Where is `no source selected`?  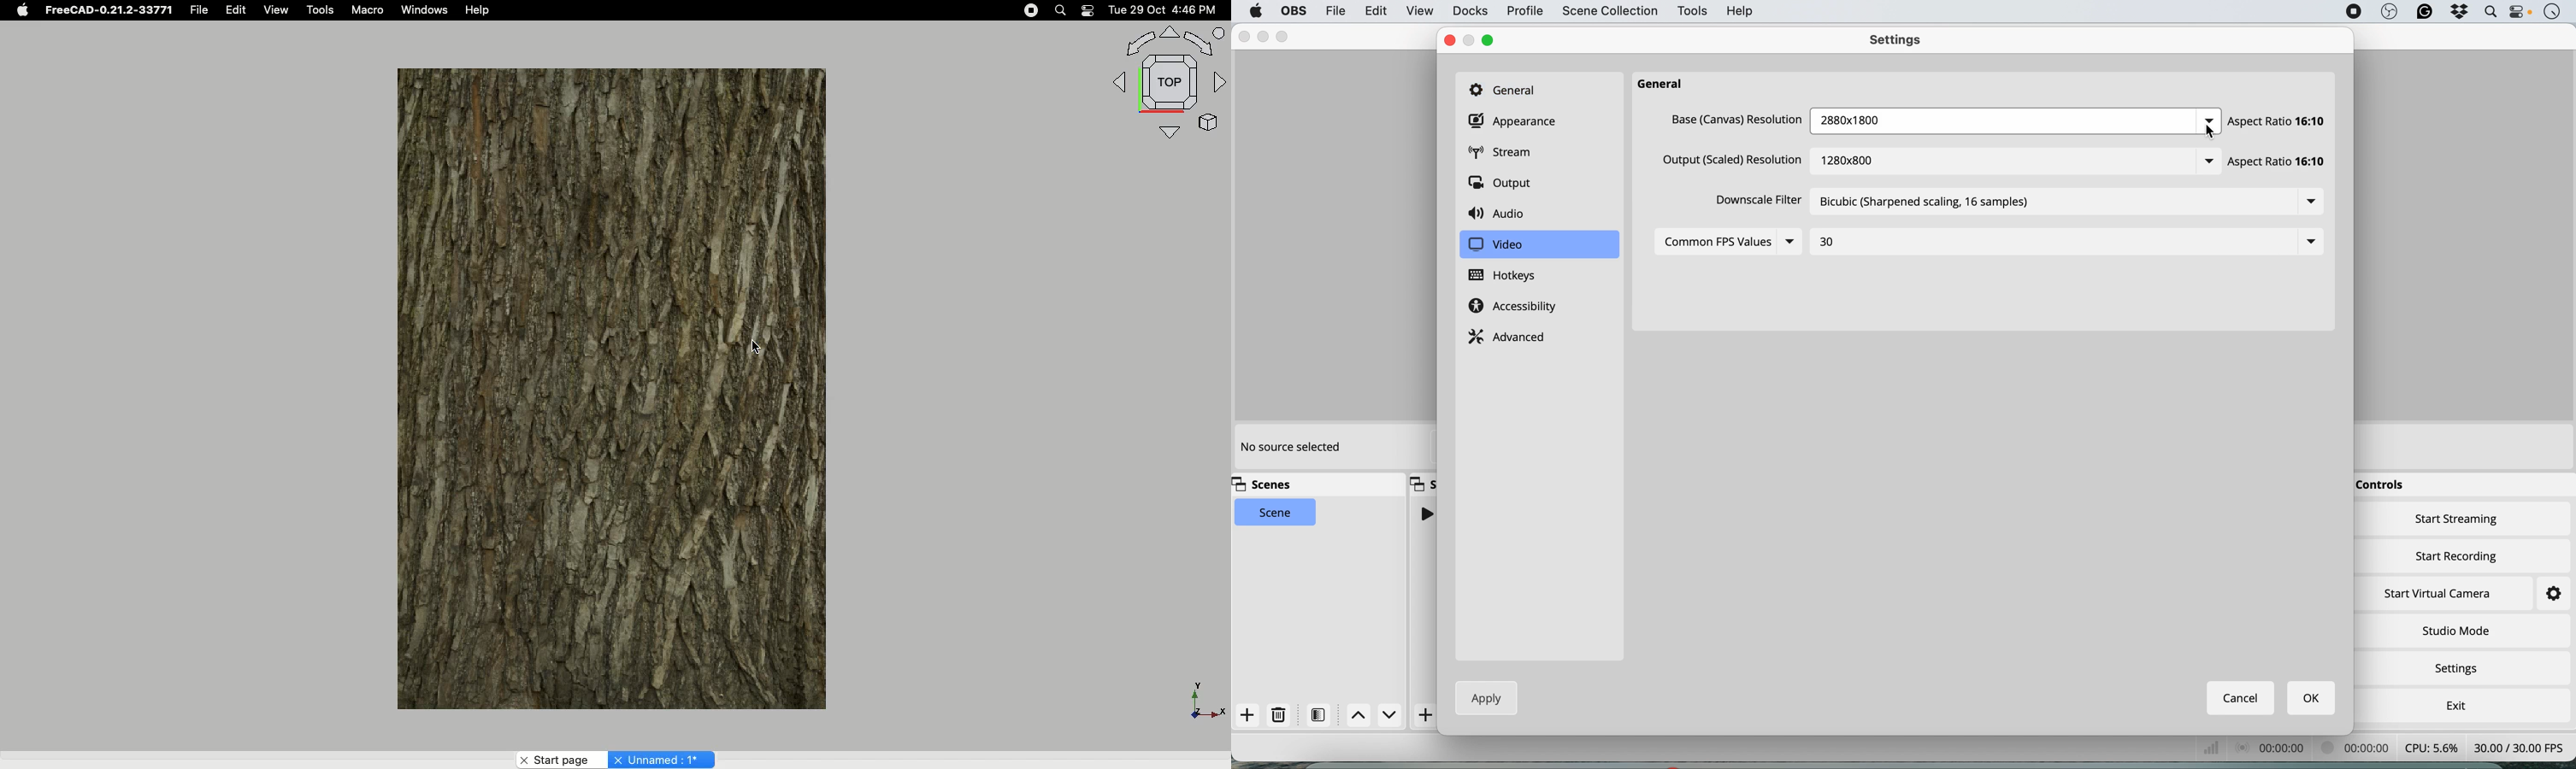
no source selected is located at coordinates (1290, 448).